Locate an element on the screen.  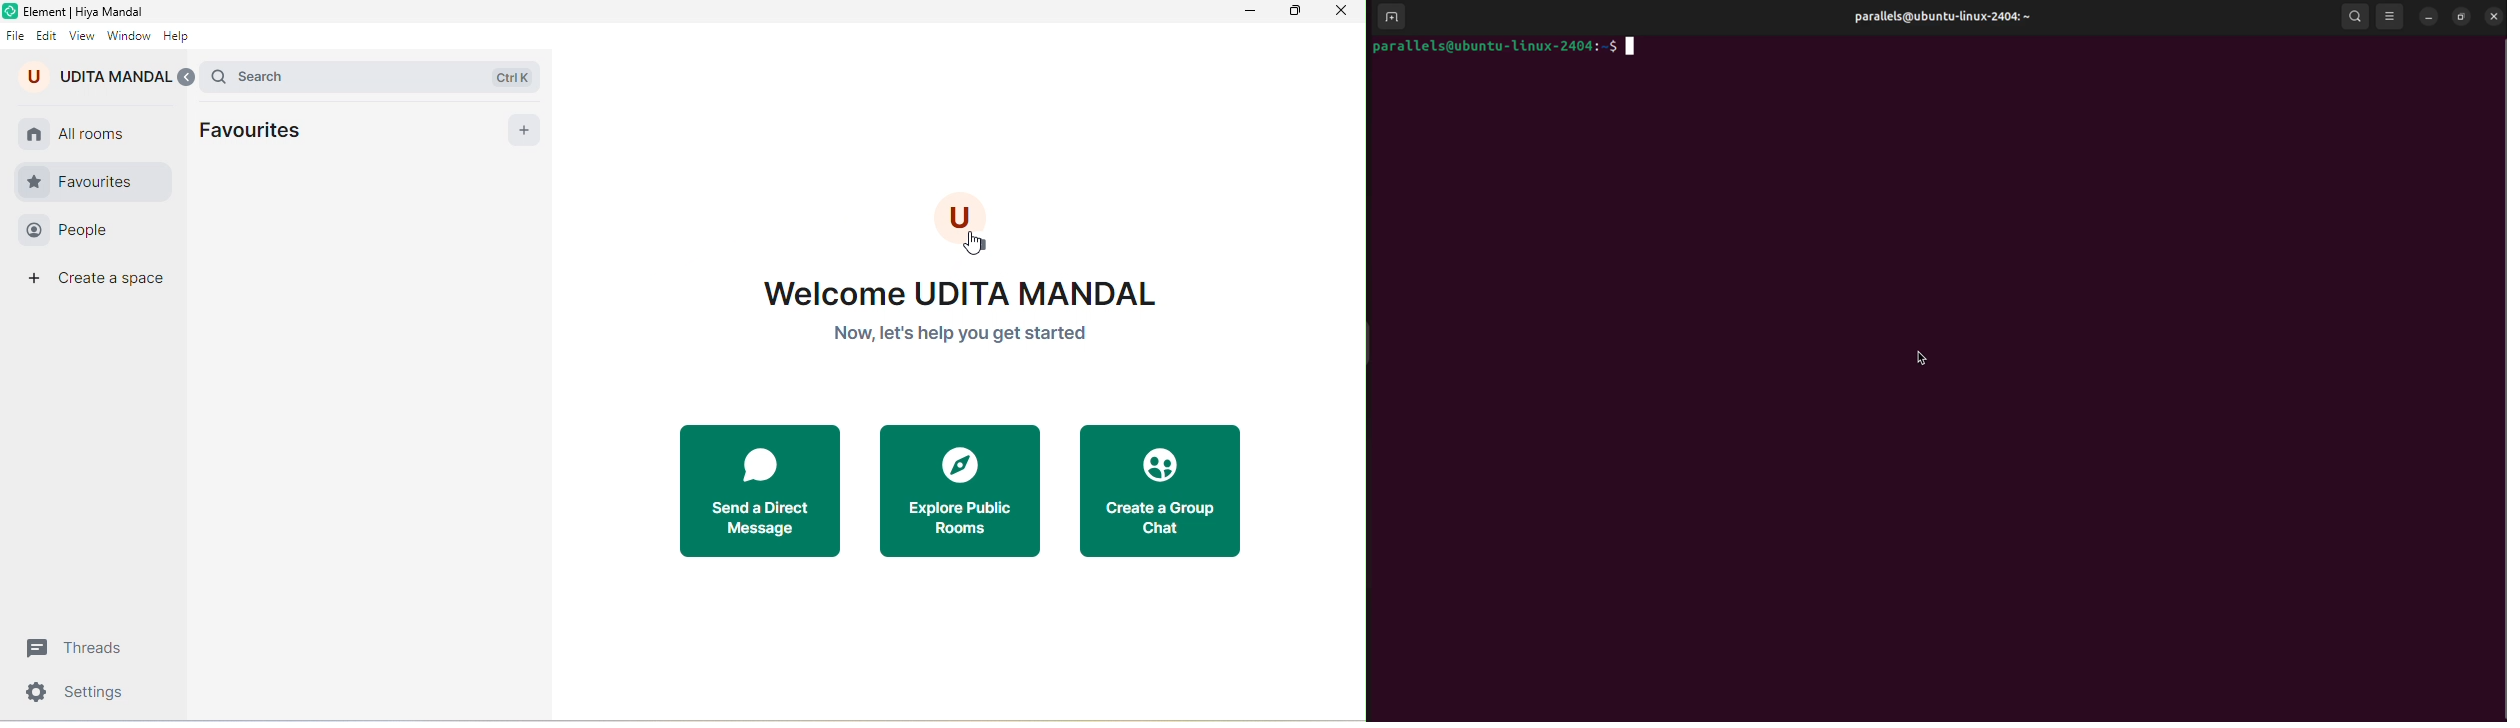
create a space is located at coordinates (100, 282).